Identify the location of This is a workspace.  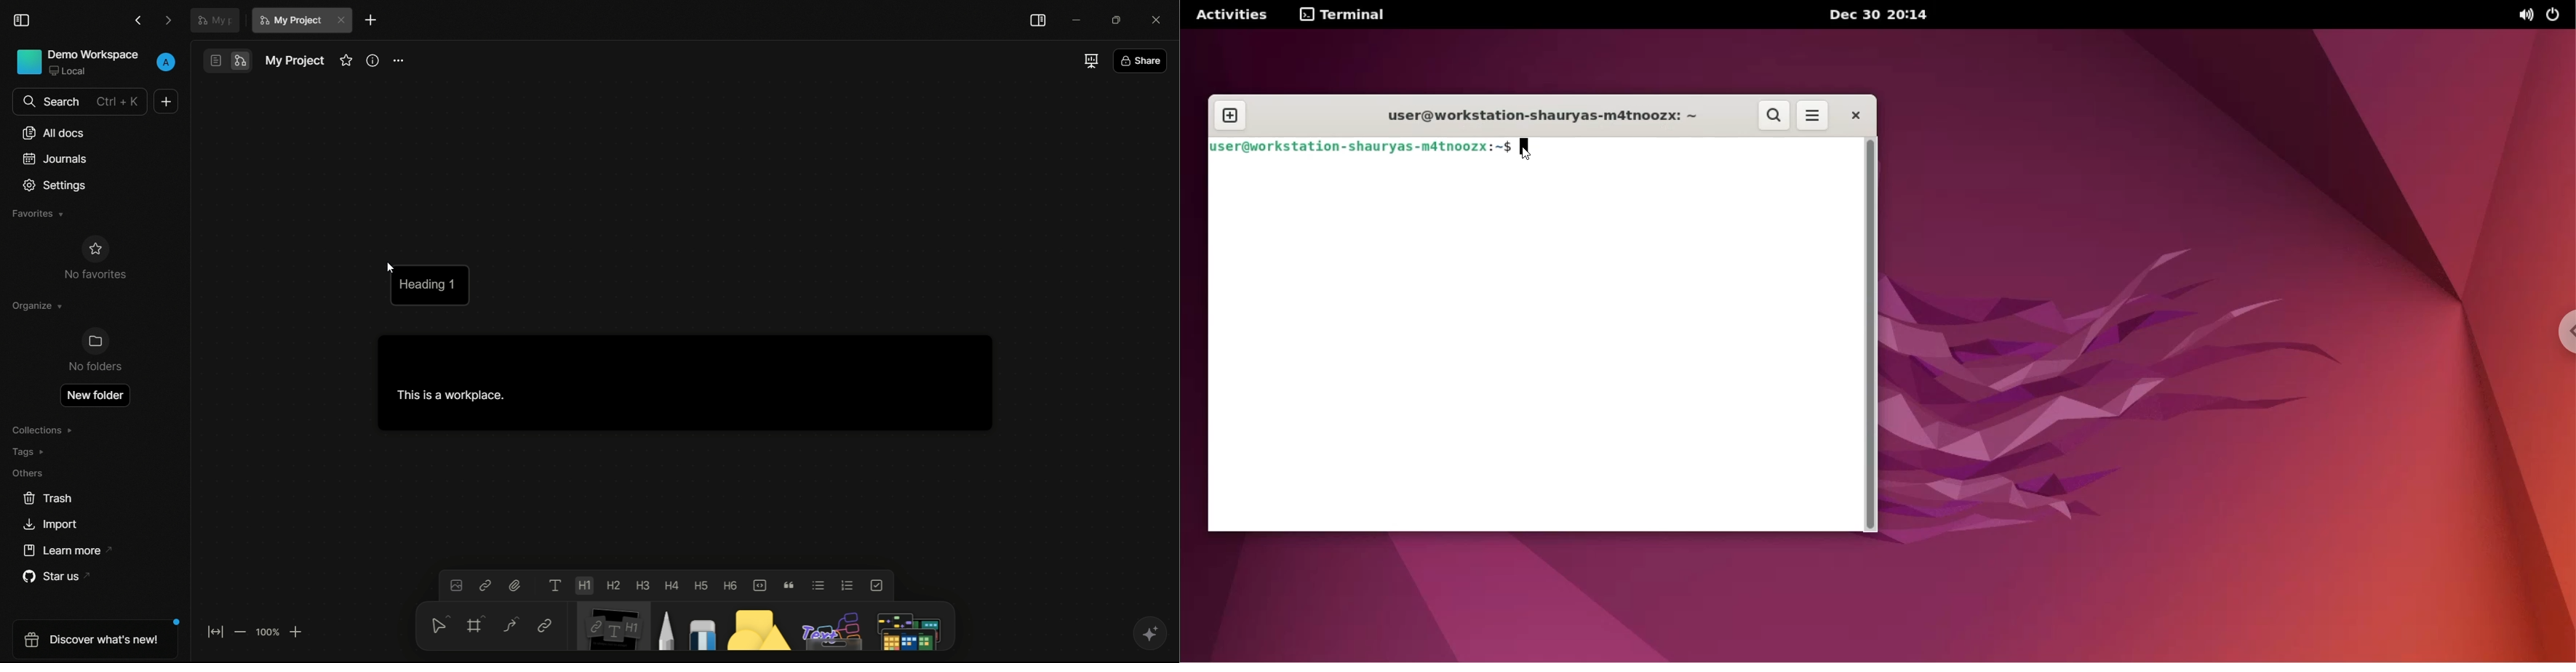
(681, 383).